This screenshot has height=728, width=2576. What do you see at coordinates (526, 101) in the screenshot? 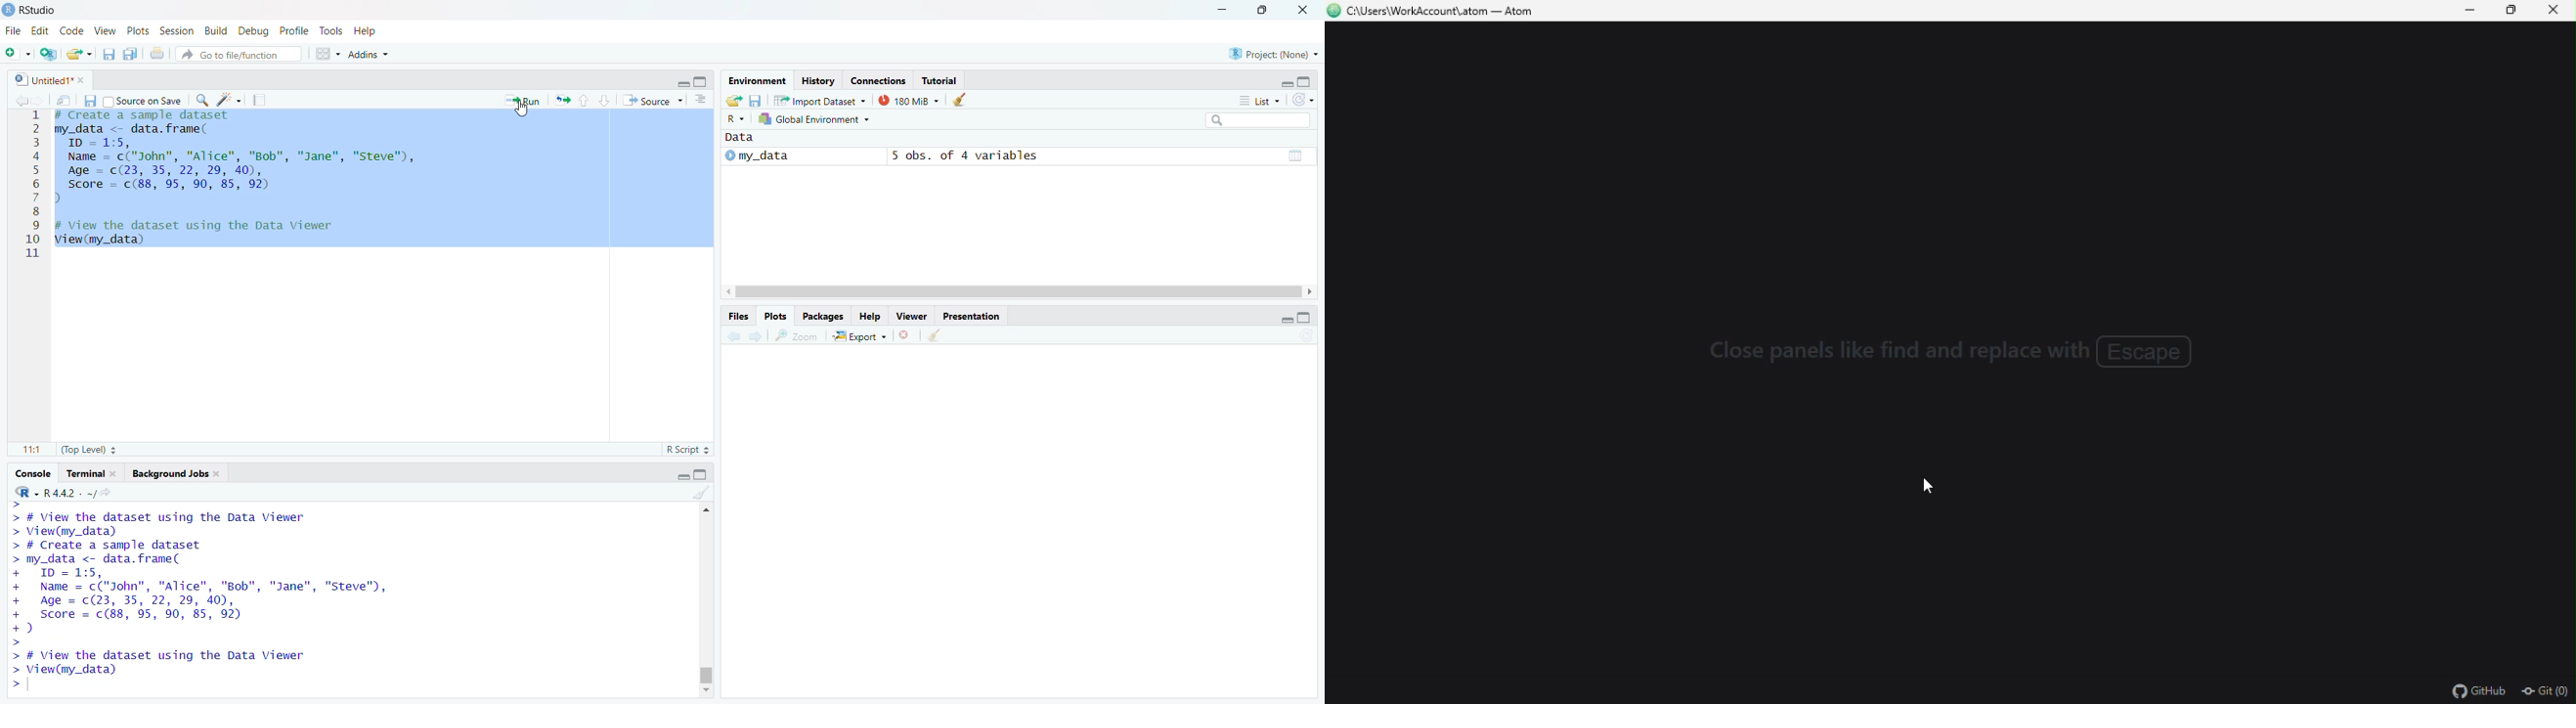
I see `Run` at bounding box center [526, 101].